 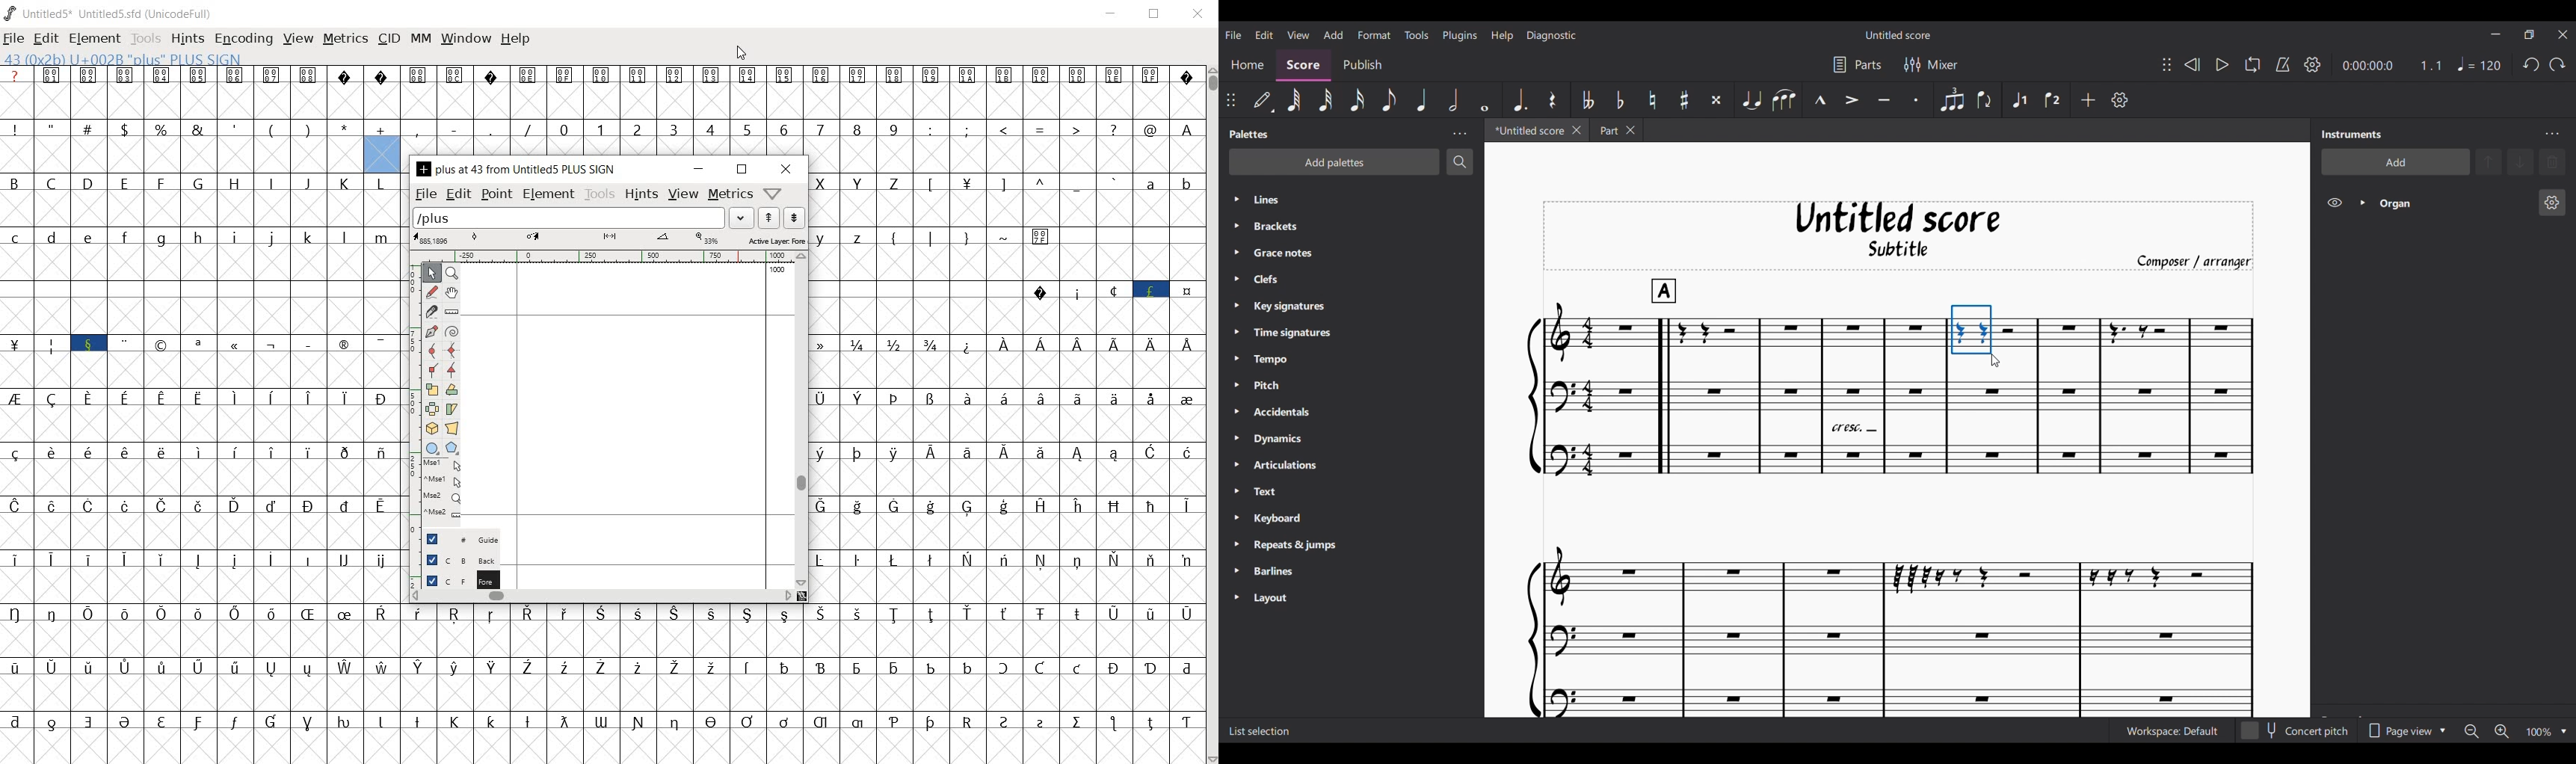 What do you see at coordinates (430, 274) in the screenshot?
I see `POINTER` at bounding box center [430, 274].